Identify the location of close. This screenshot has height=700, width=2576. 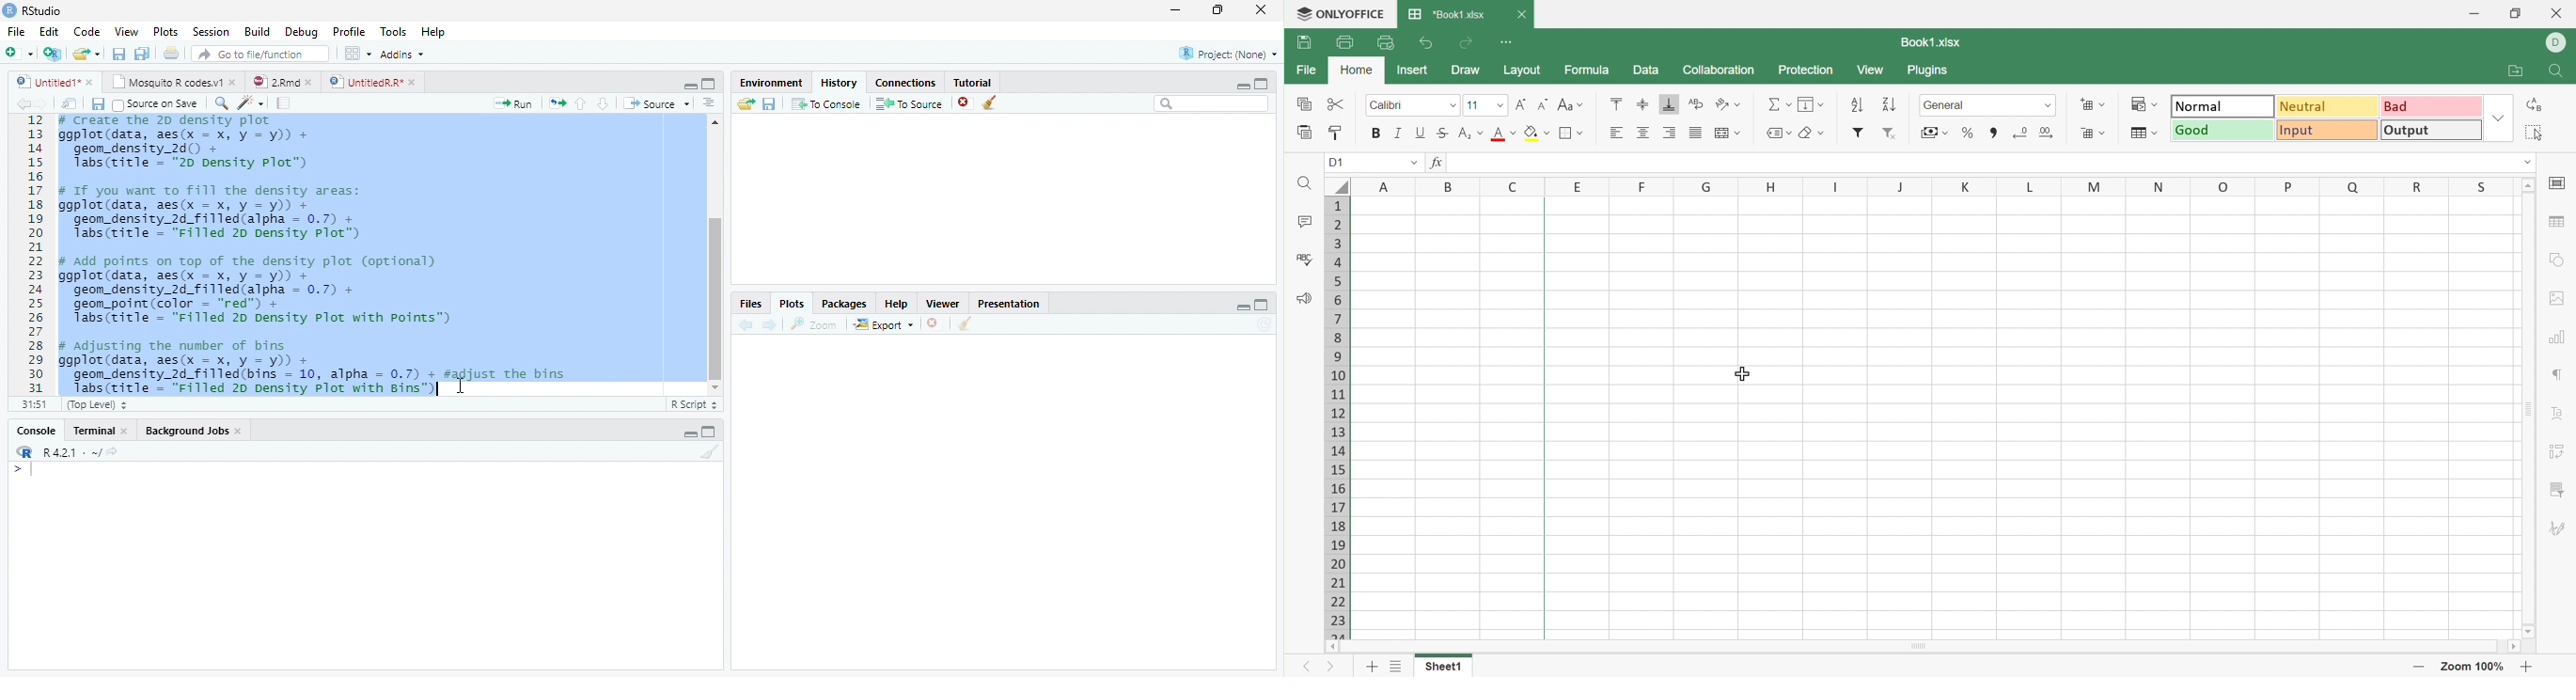
(235, 83).